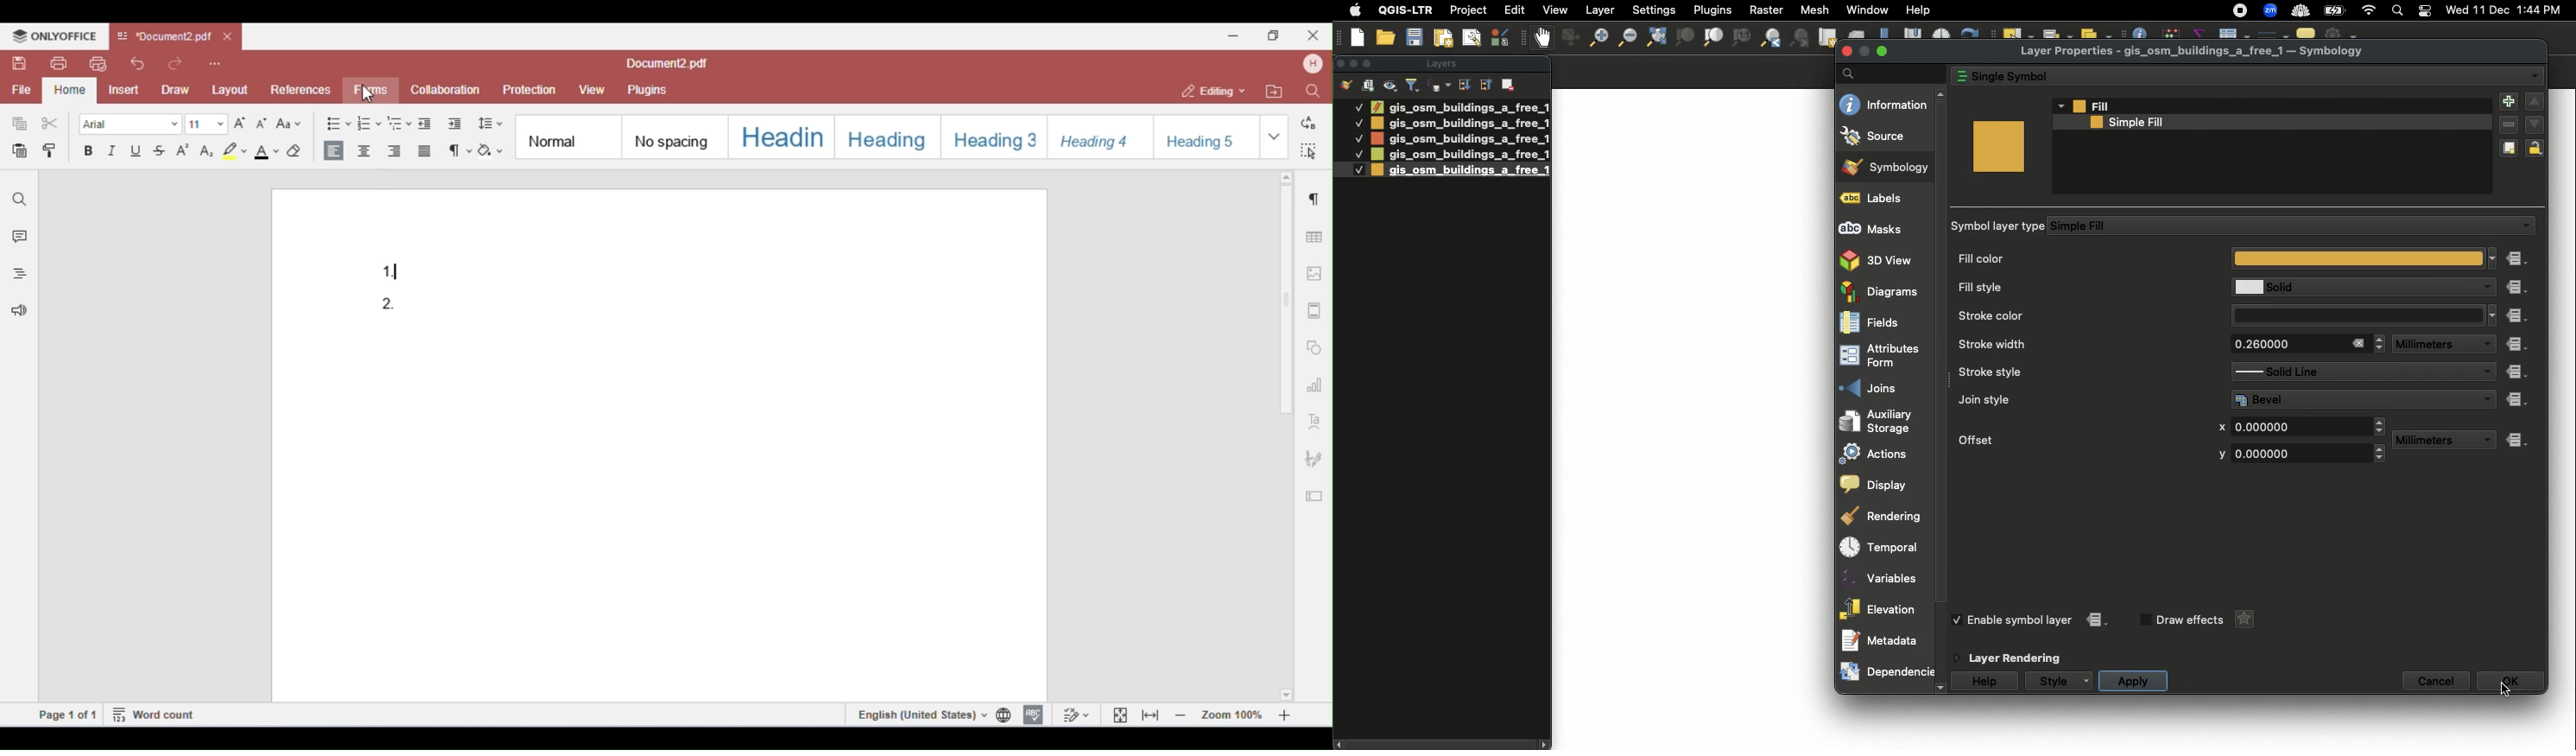 This screenshot has width=2576, height=756. Describe the element at coordinates (2098, 620) in the screenshot. I see `` at that location.